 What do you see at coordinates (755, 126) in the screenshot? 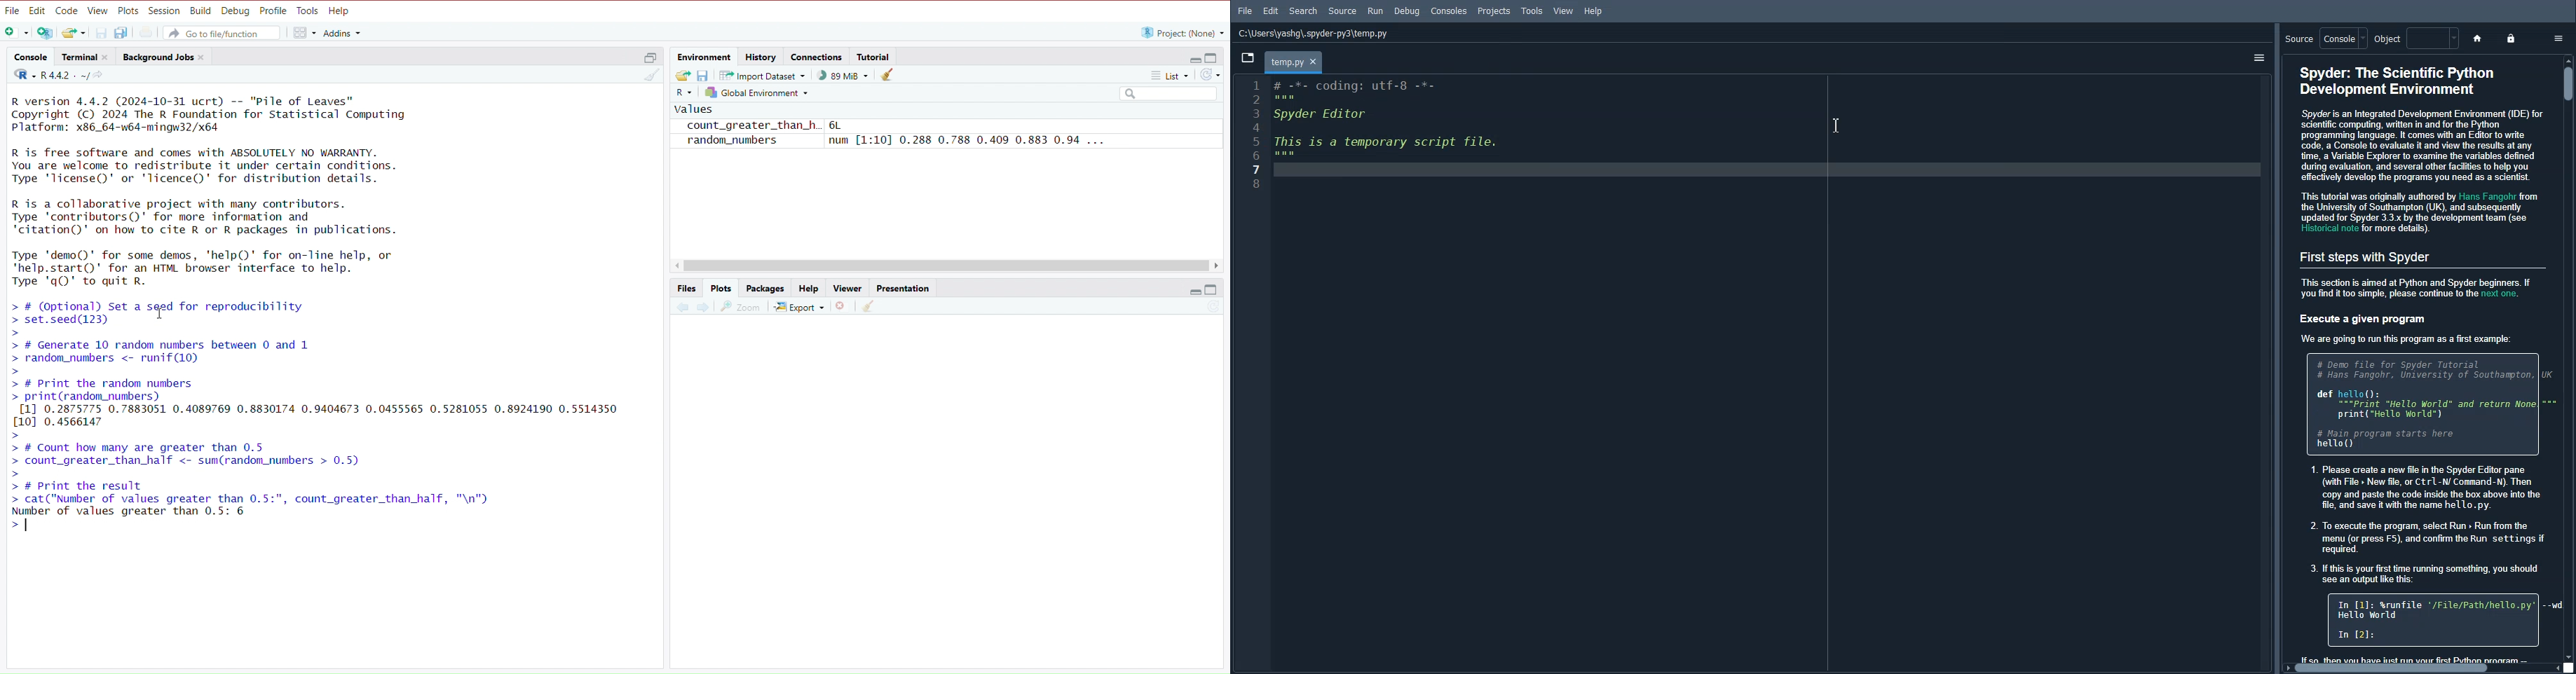
I see `count_greater_than_h..` at bounding box center [755, 126].